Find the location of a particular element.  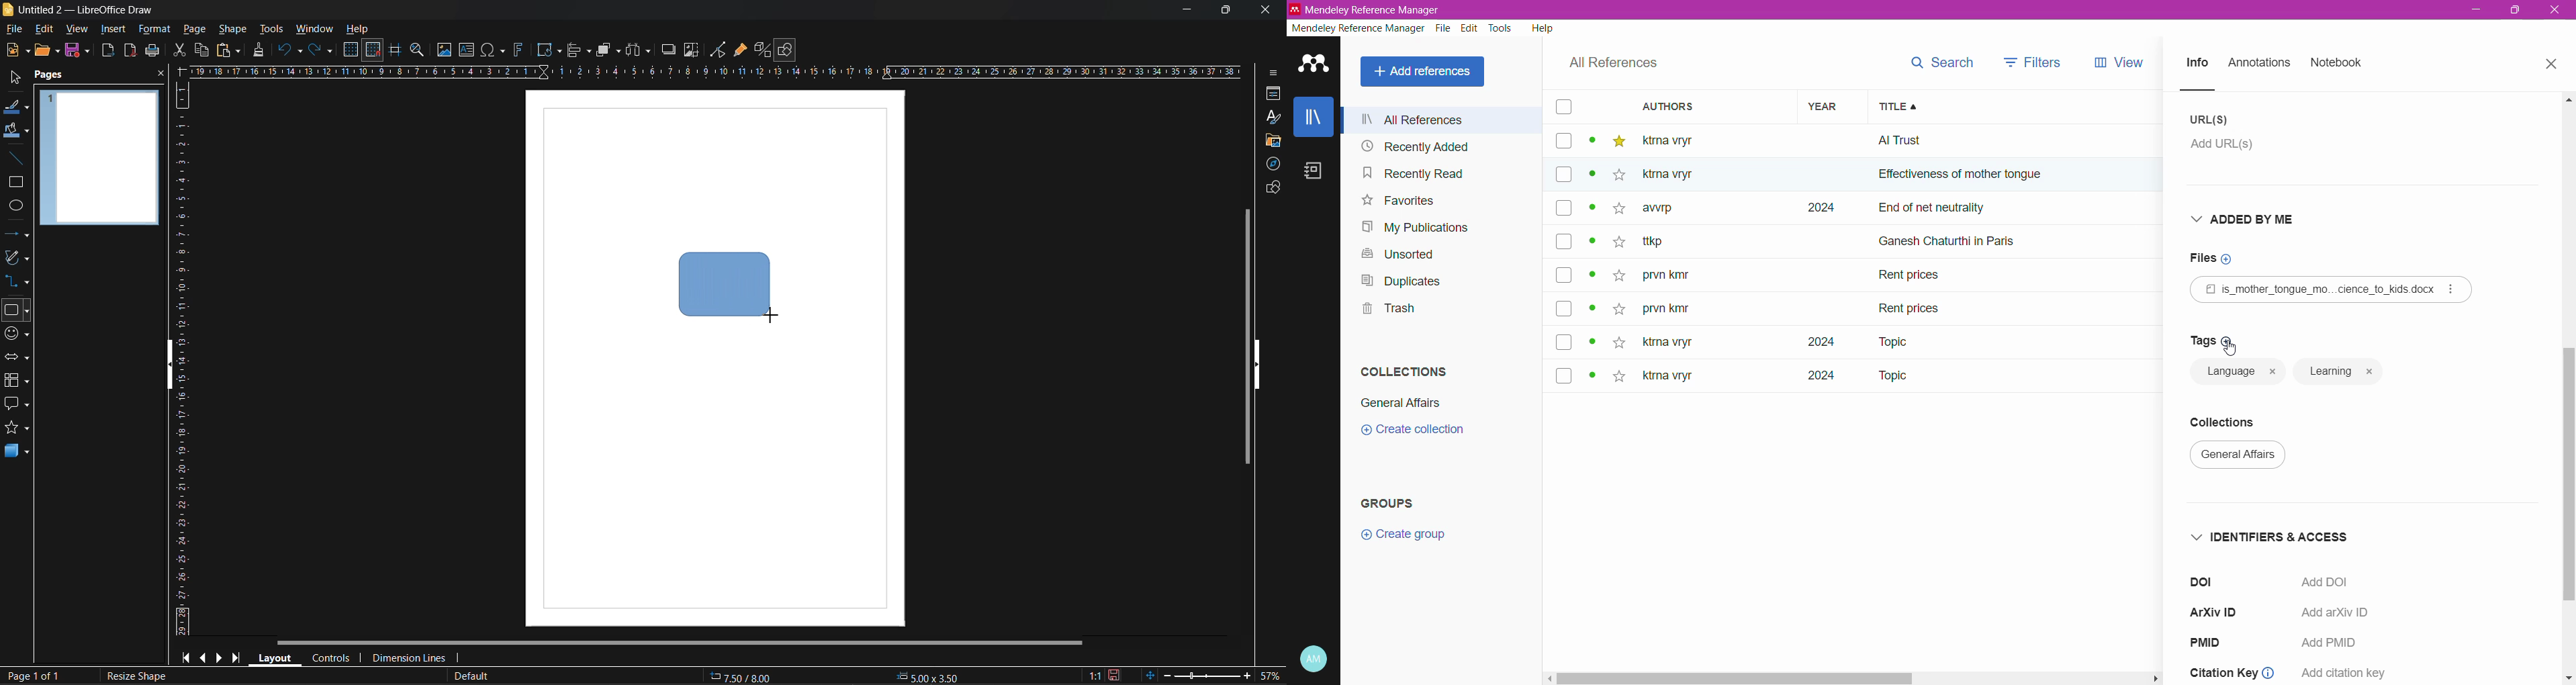

zoom factor is located at coordinates (1269, 675).